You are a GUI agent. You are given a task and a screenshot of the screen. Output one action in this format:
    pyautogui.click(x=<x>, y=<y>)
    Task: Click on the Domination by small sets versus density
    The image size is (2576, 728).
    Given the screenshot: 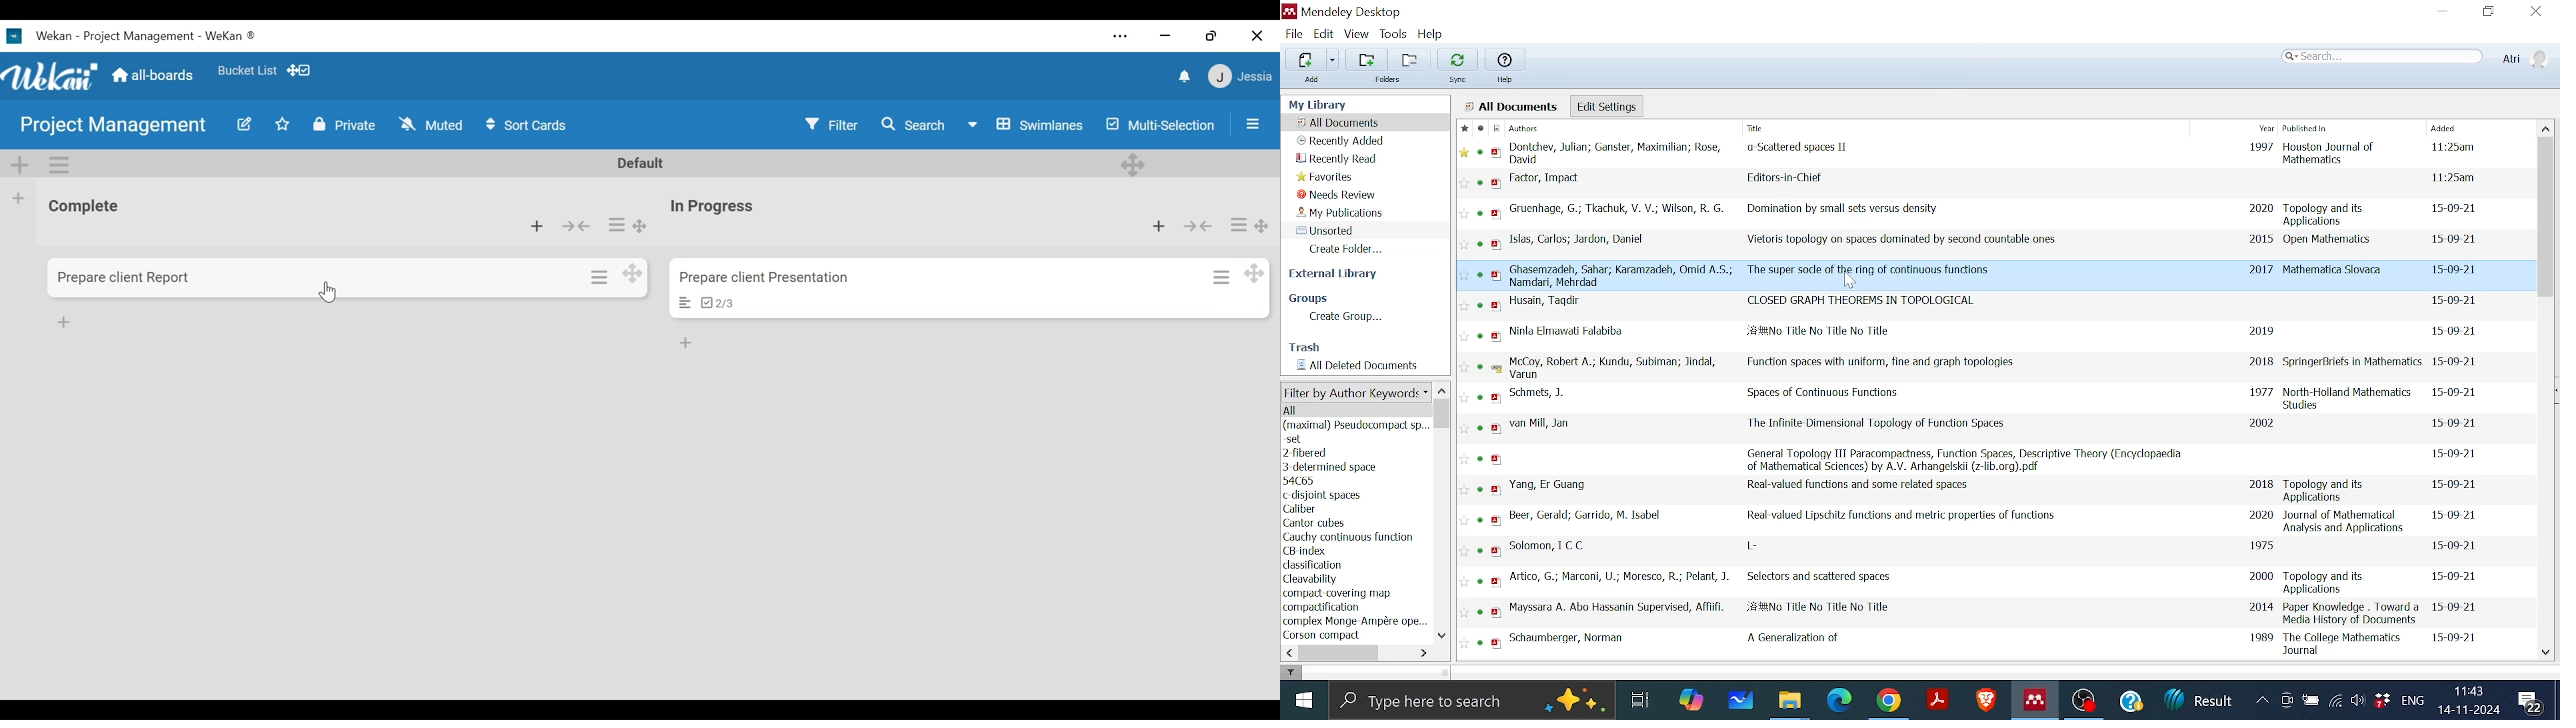 What is the action you would take?
    pyautogui.click(x=1985, y=215)
    